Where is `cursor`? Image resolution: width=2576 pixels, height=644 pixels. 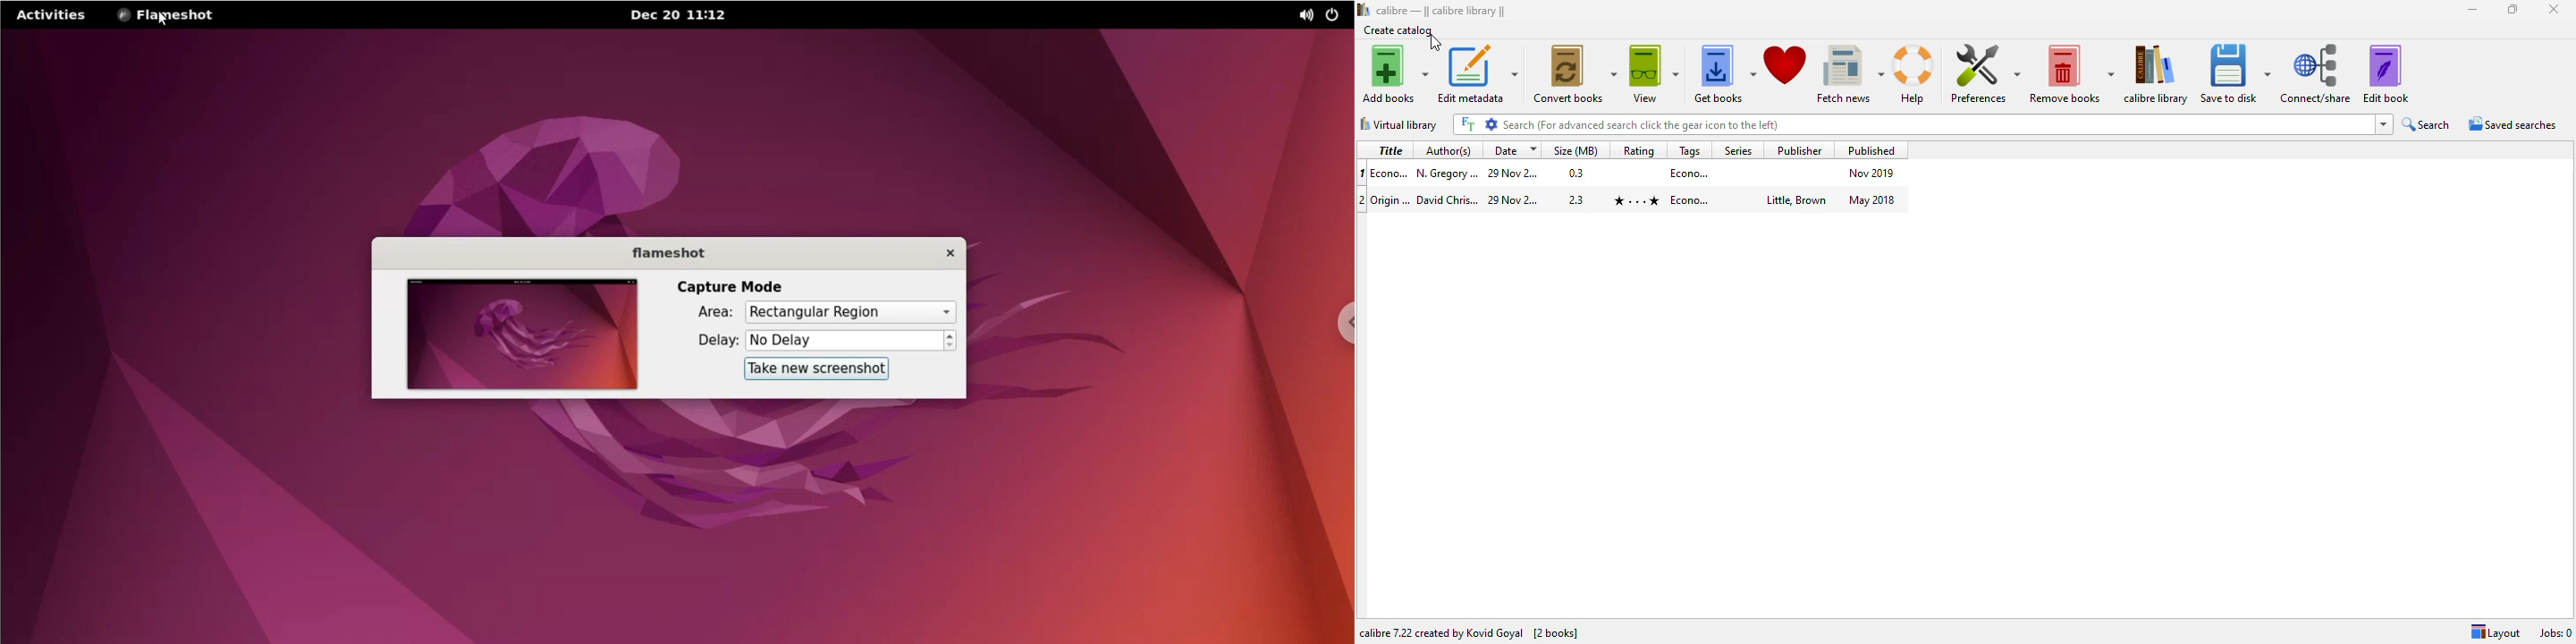 cursor is located at coordinates (1435, 42).